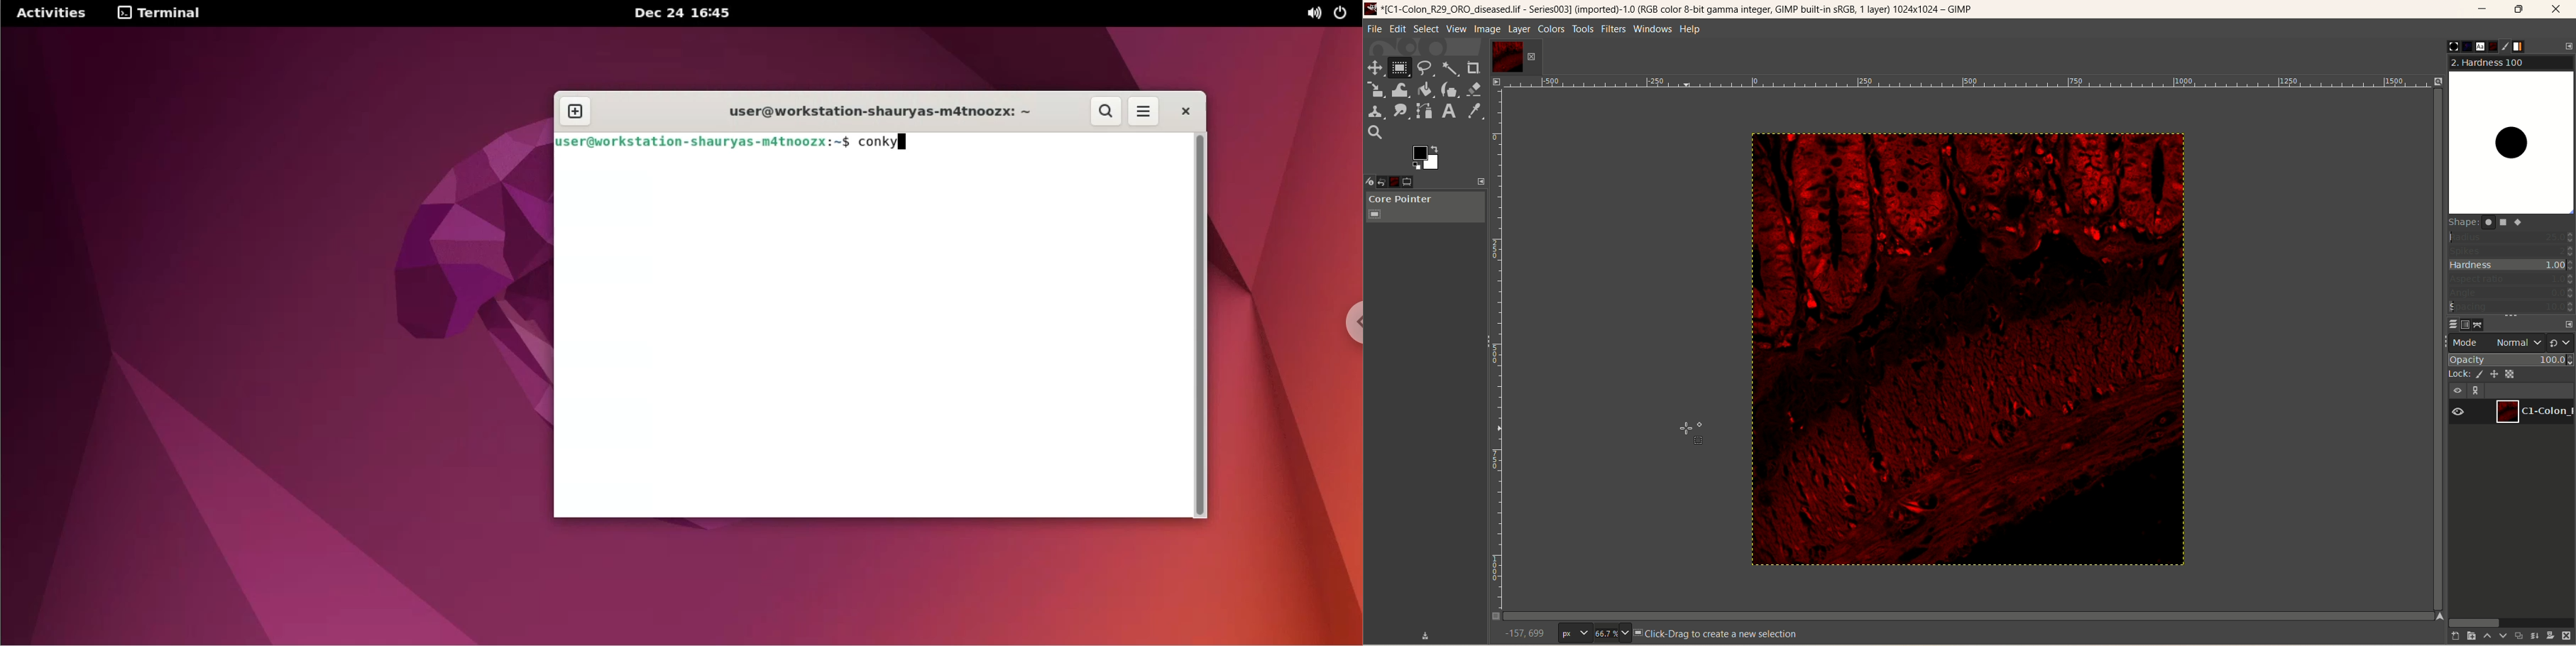 The height and width of the screenshot is (672, 2576). Describe the element at coordinates (2478, 391) in the screenshot. I see `link layer` at that location.